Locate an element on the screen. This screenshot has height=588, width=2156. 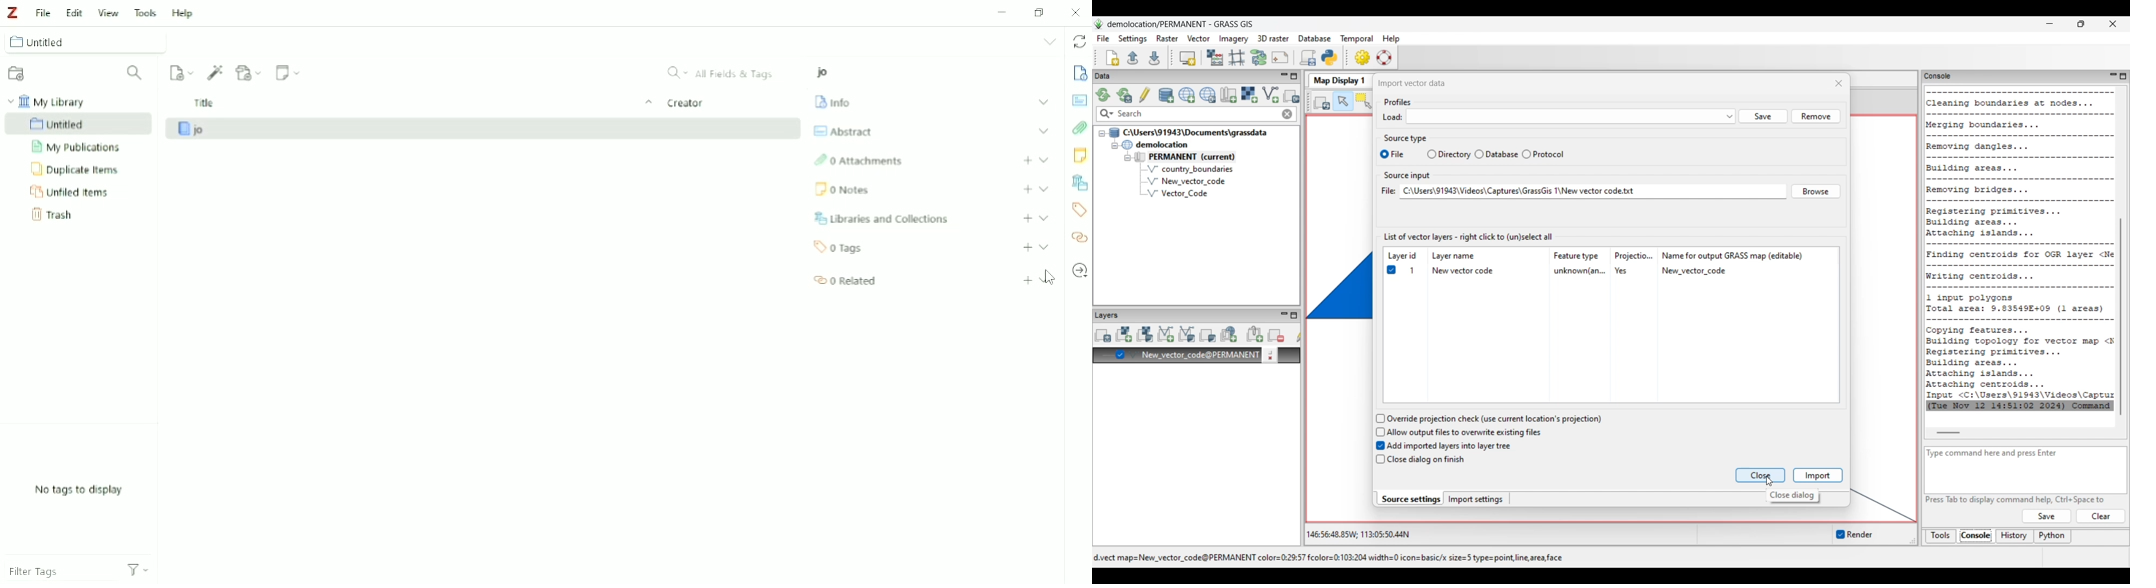
Add is located at coordinates (1027, 279).